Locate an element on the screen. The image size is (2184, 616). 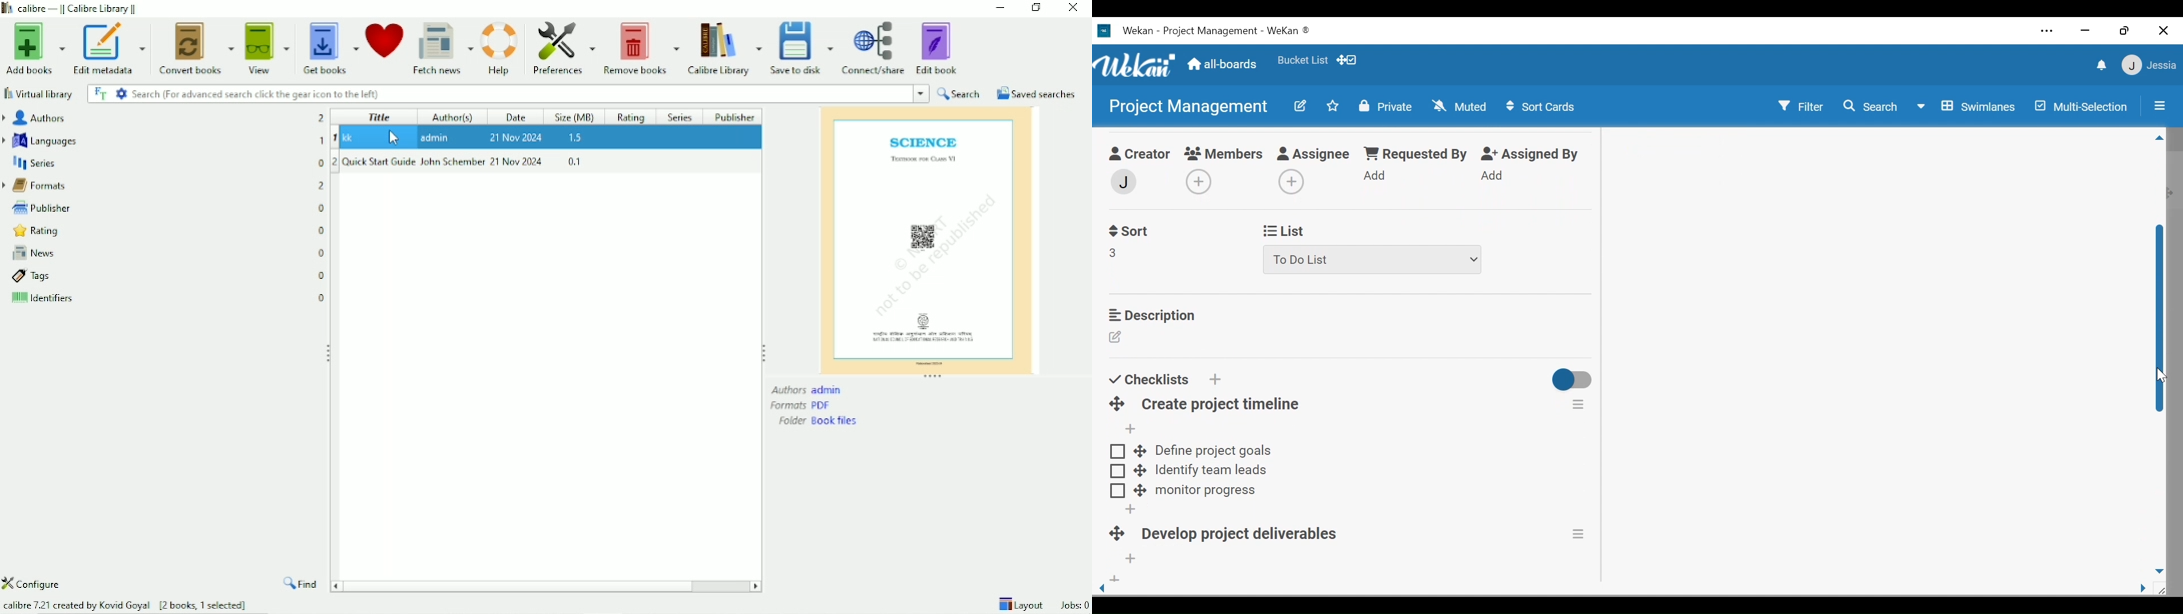
Minimize is located at coordinates (996, 8).